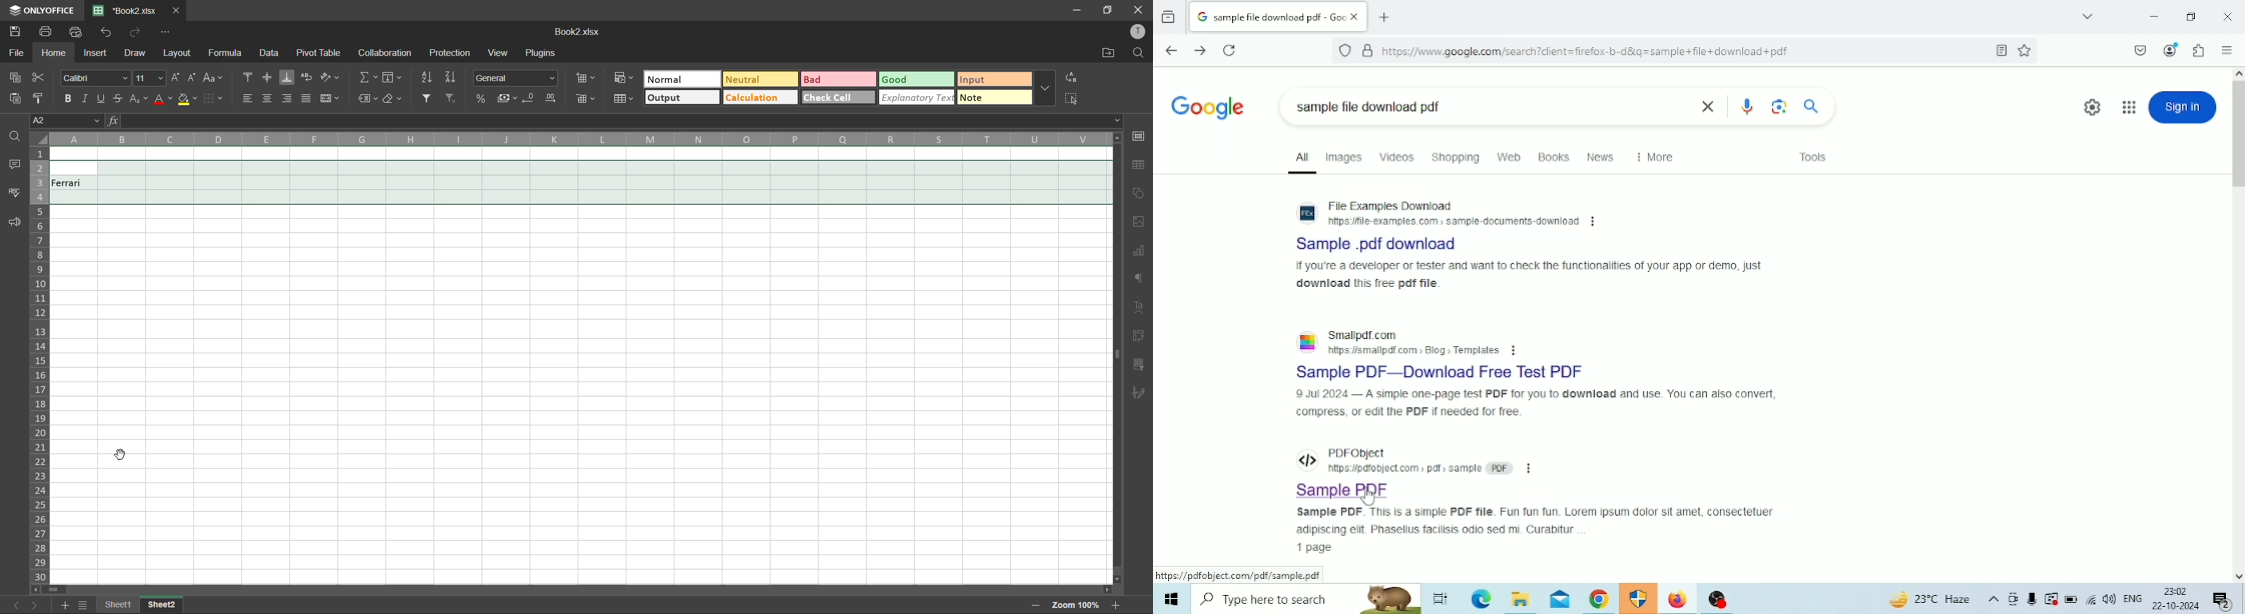  I want to click on minimize, so click(1078, 11).